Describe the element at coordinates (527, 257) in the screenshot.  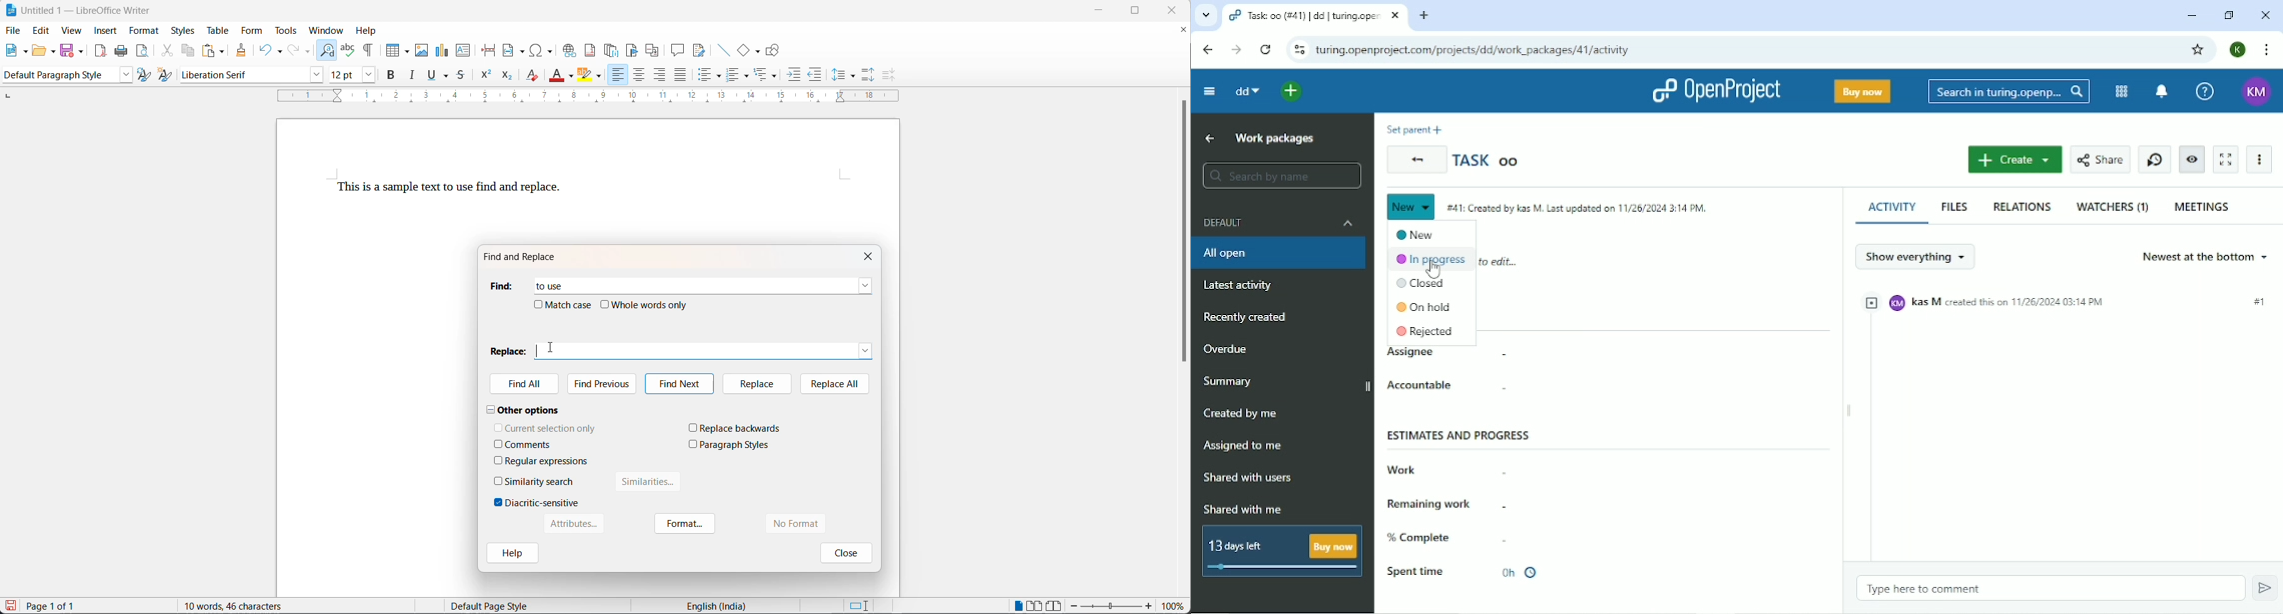
I see `find and replace dialog box title` at that location.